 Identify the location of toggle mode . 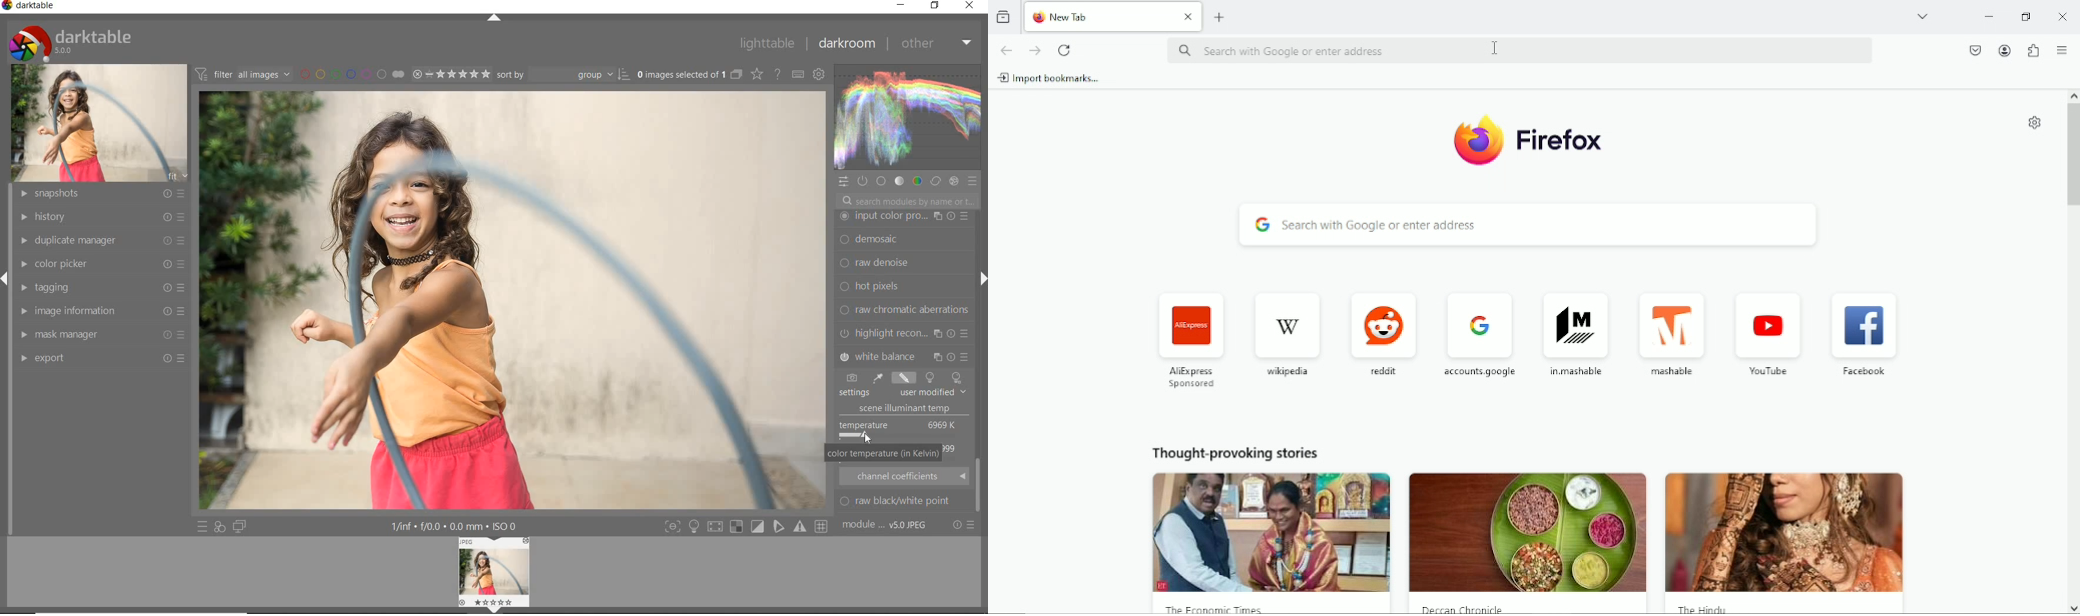
(801, 527).